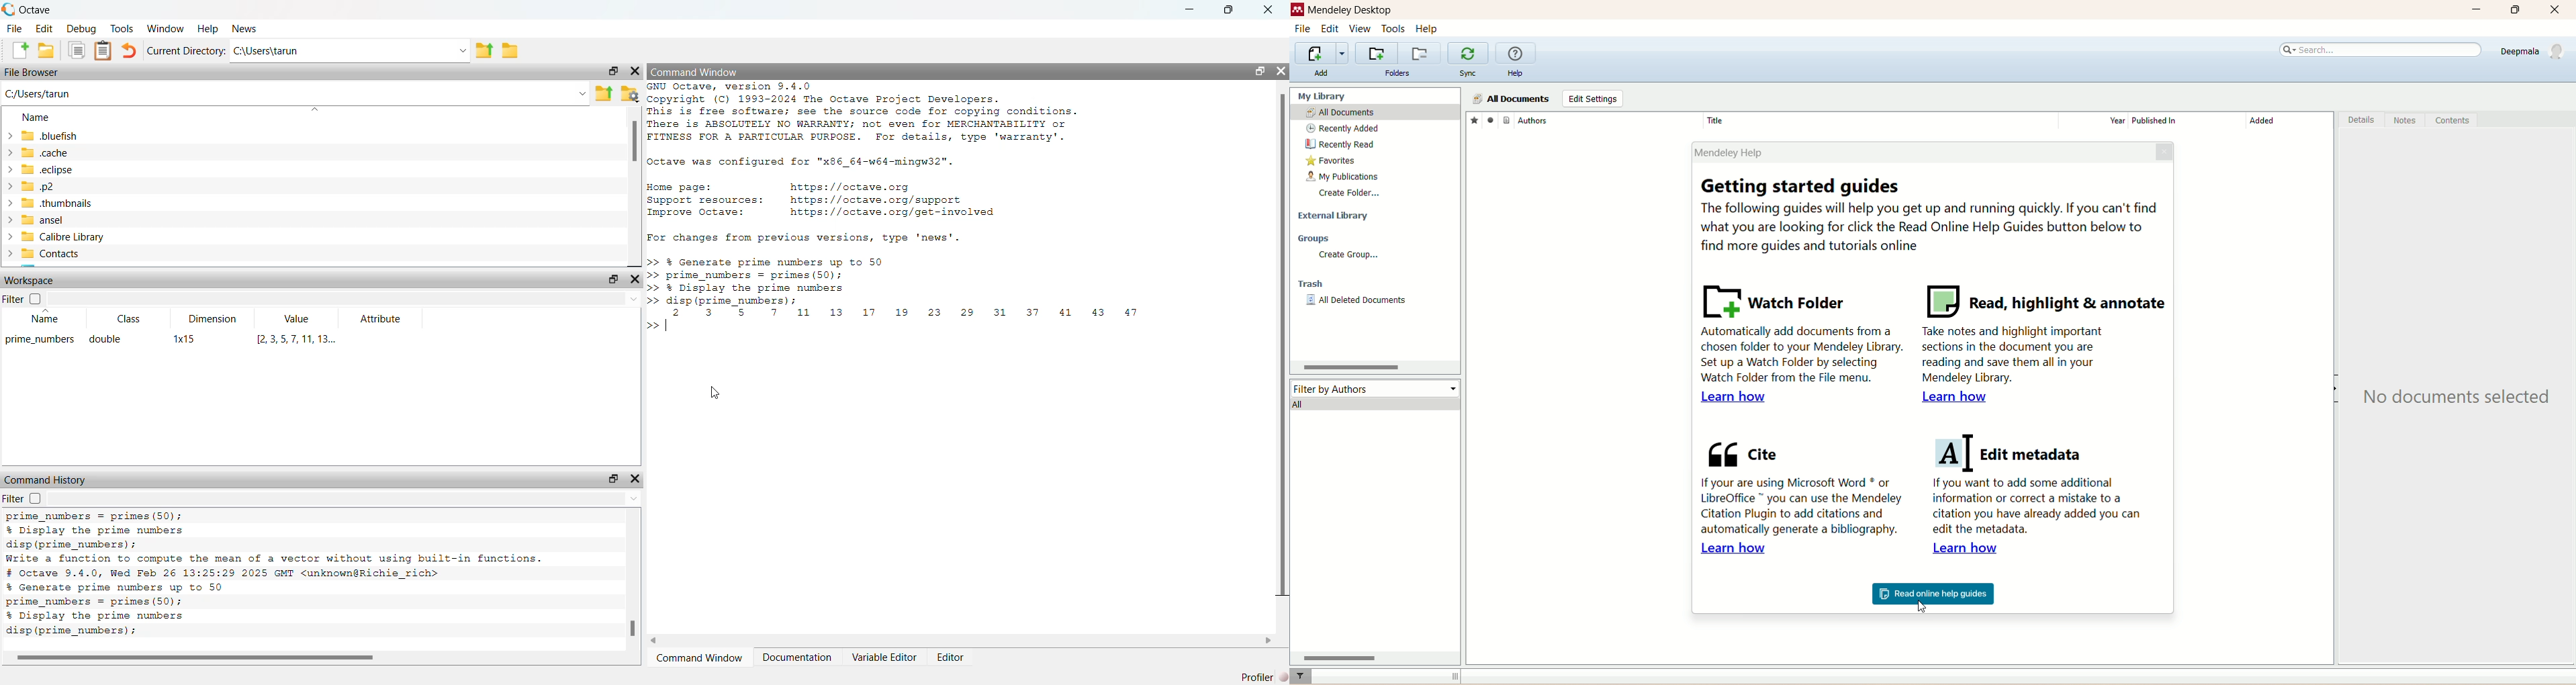 The height and width of the screenshot is (700, 2576). Describe the element at coordinates (2381, 50) in the screenshot. I see `search` at that location.